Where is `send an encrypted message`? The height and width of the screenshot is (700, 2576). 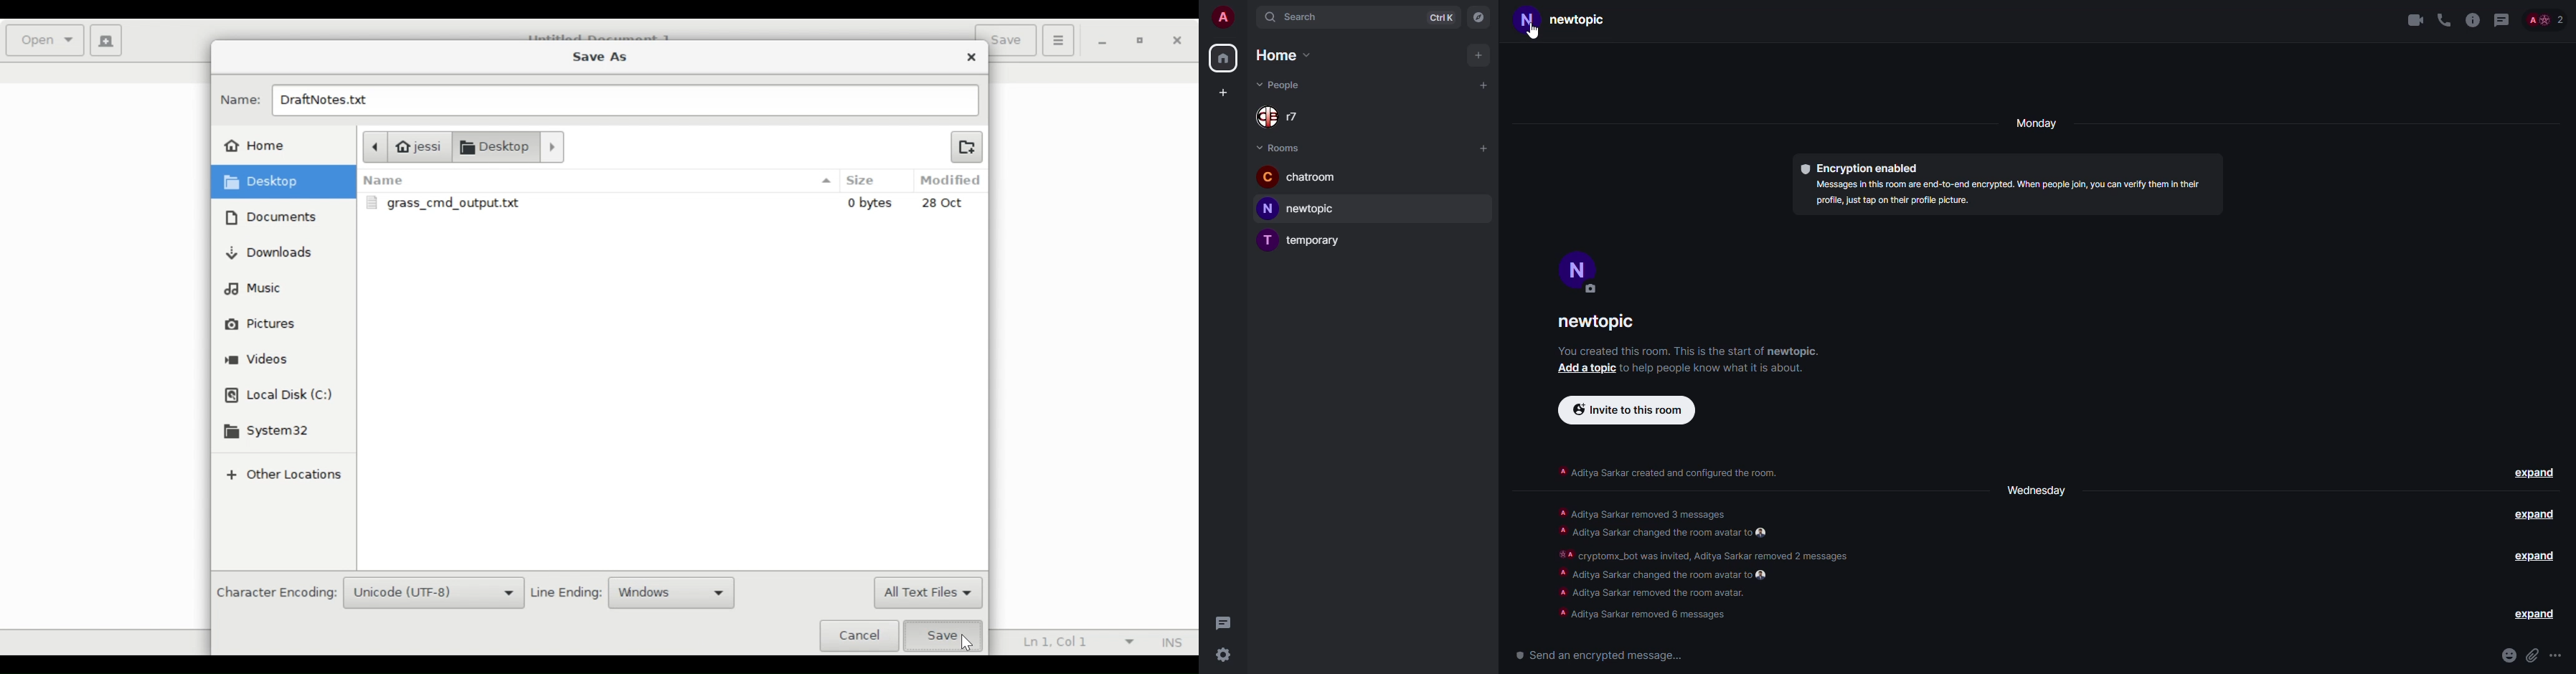
send an encrypted message is located at coordinates (1608, 657).